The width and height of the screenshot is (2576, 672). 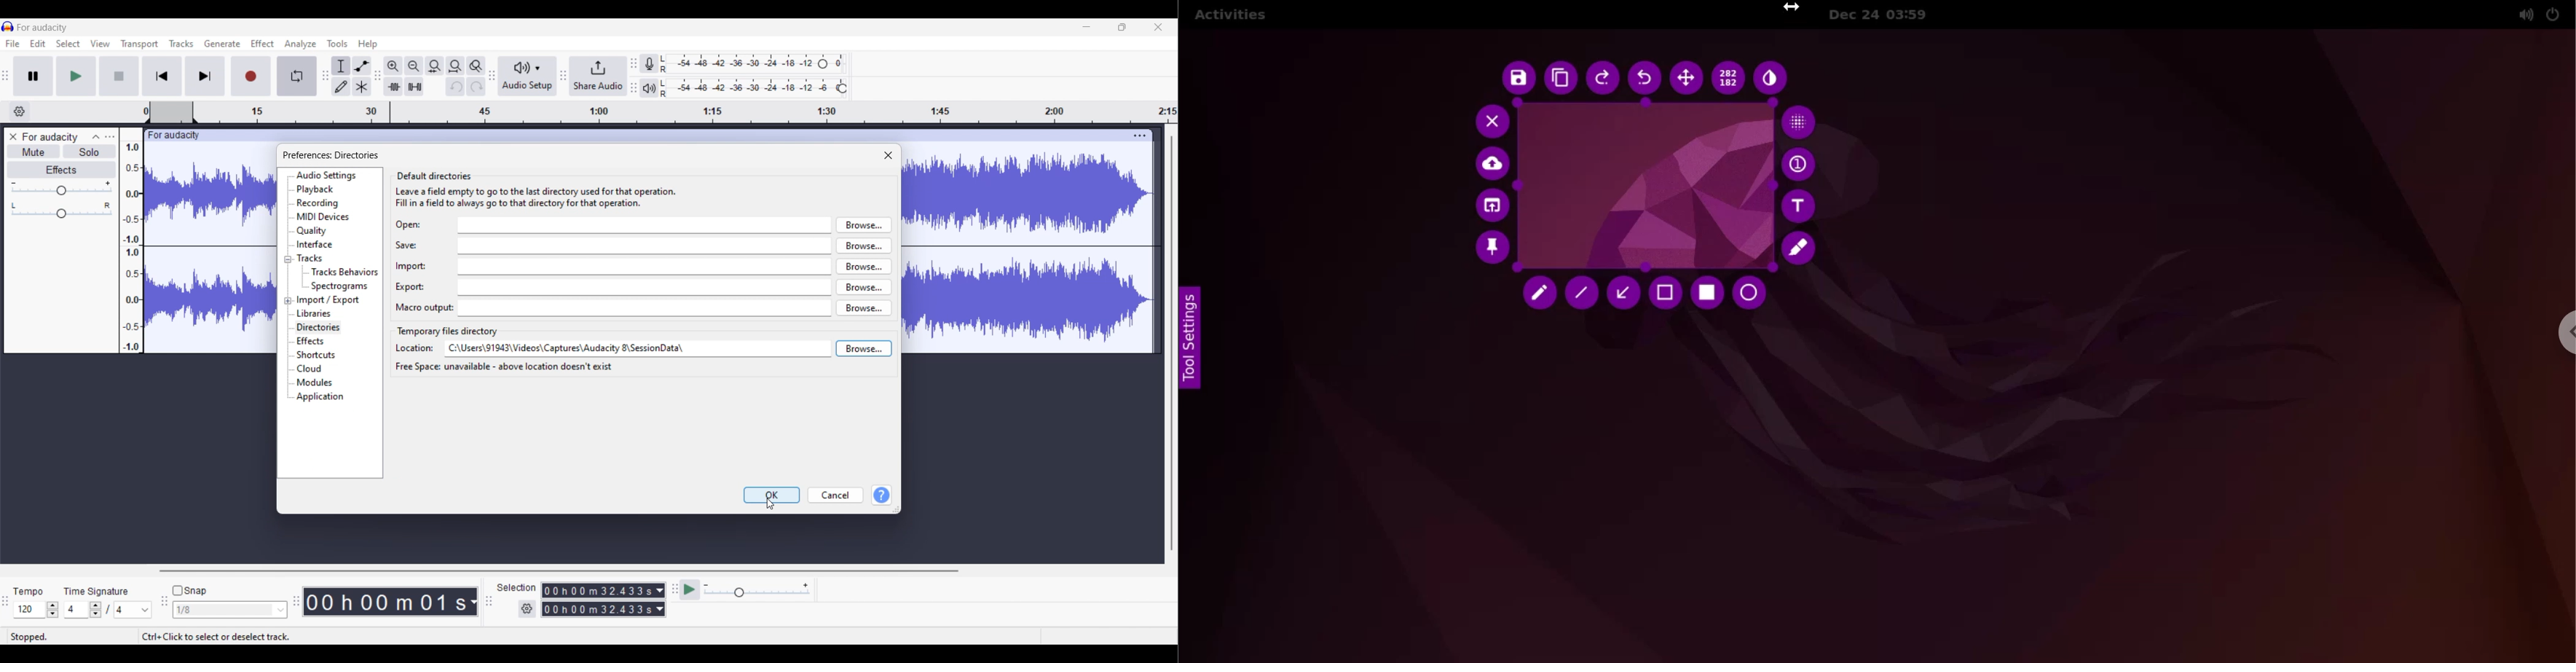 What do you see at coordinates (315, 313) in the screenshot?
I see `Libraries` at bounding box center [315, 313].